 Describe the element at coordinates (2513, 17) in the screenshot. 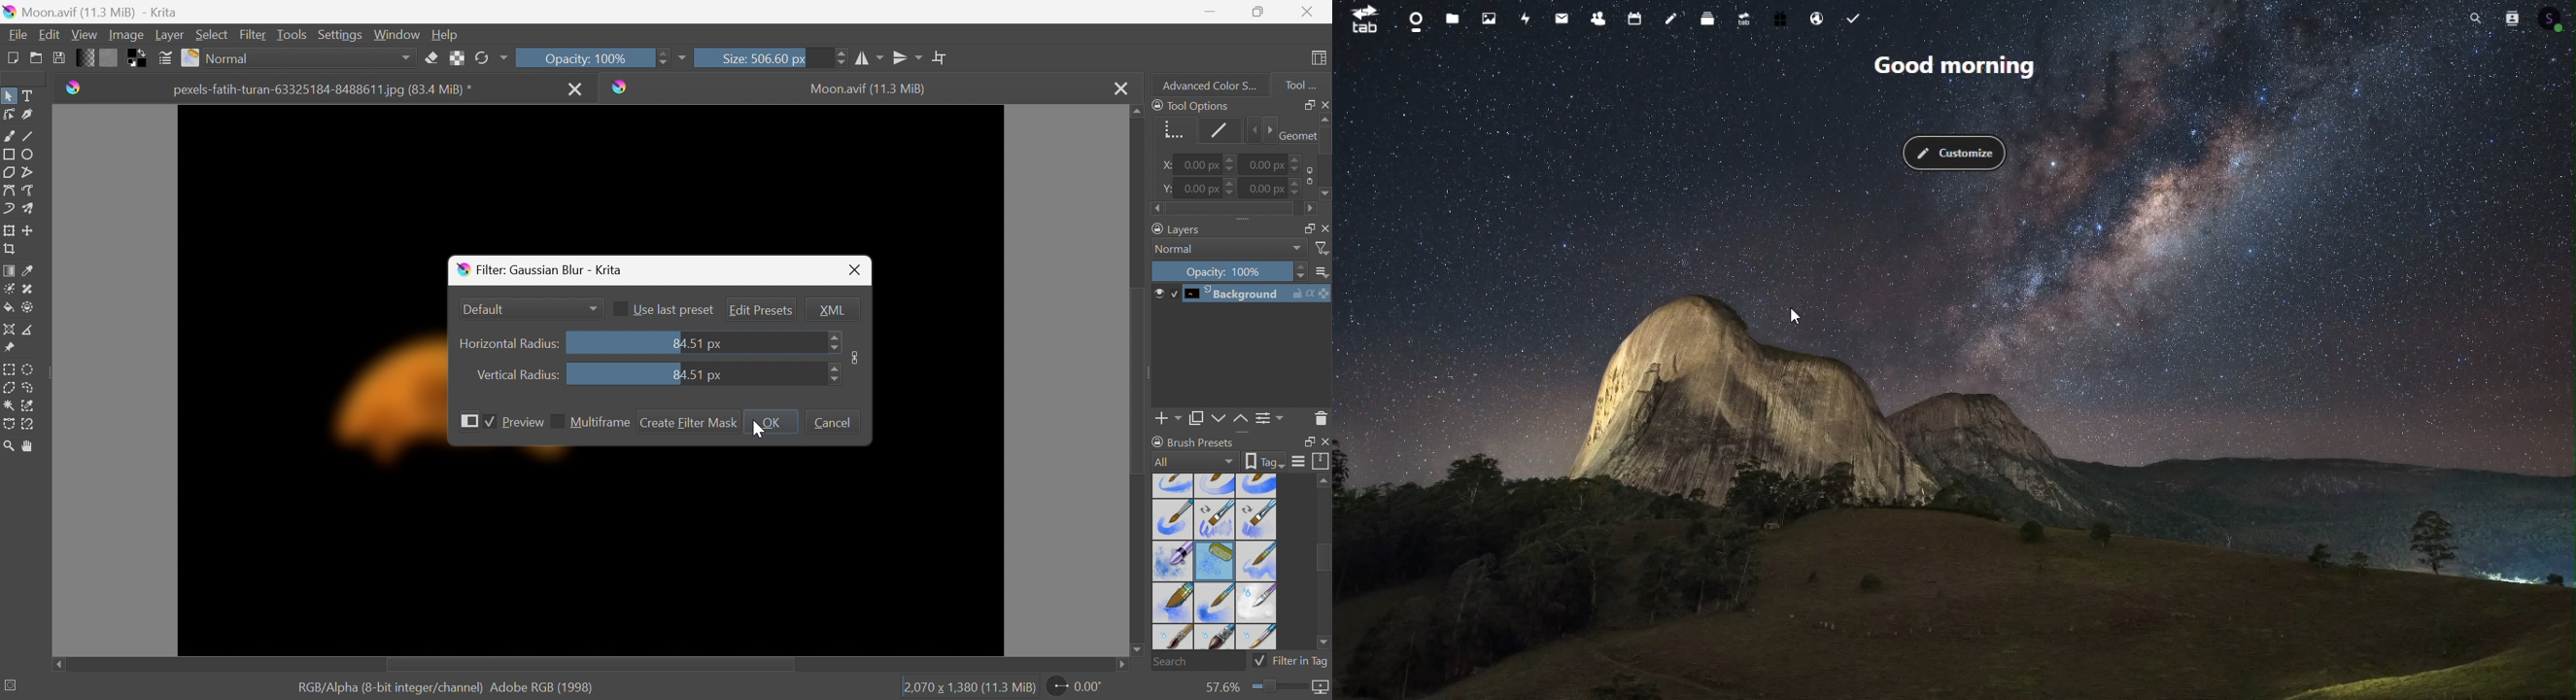

I see `Contacts` at that location.